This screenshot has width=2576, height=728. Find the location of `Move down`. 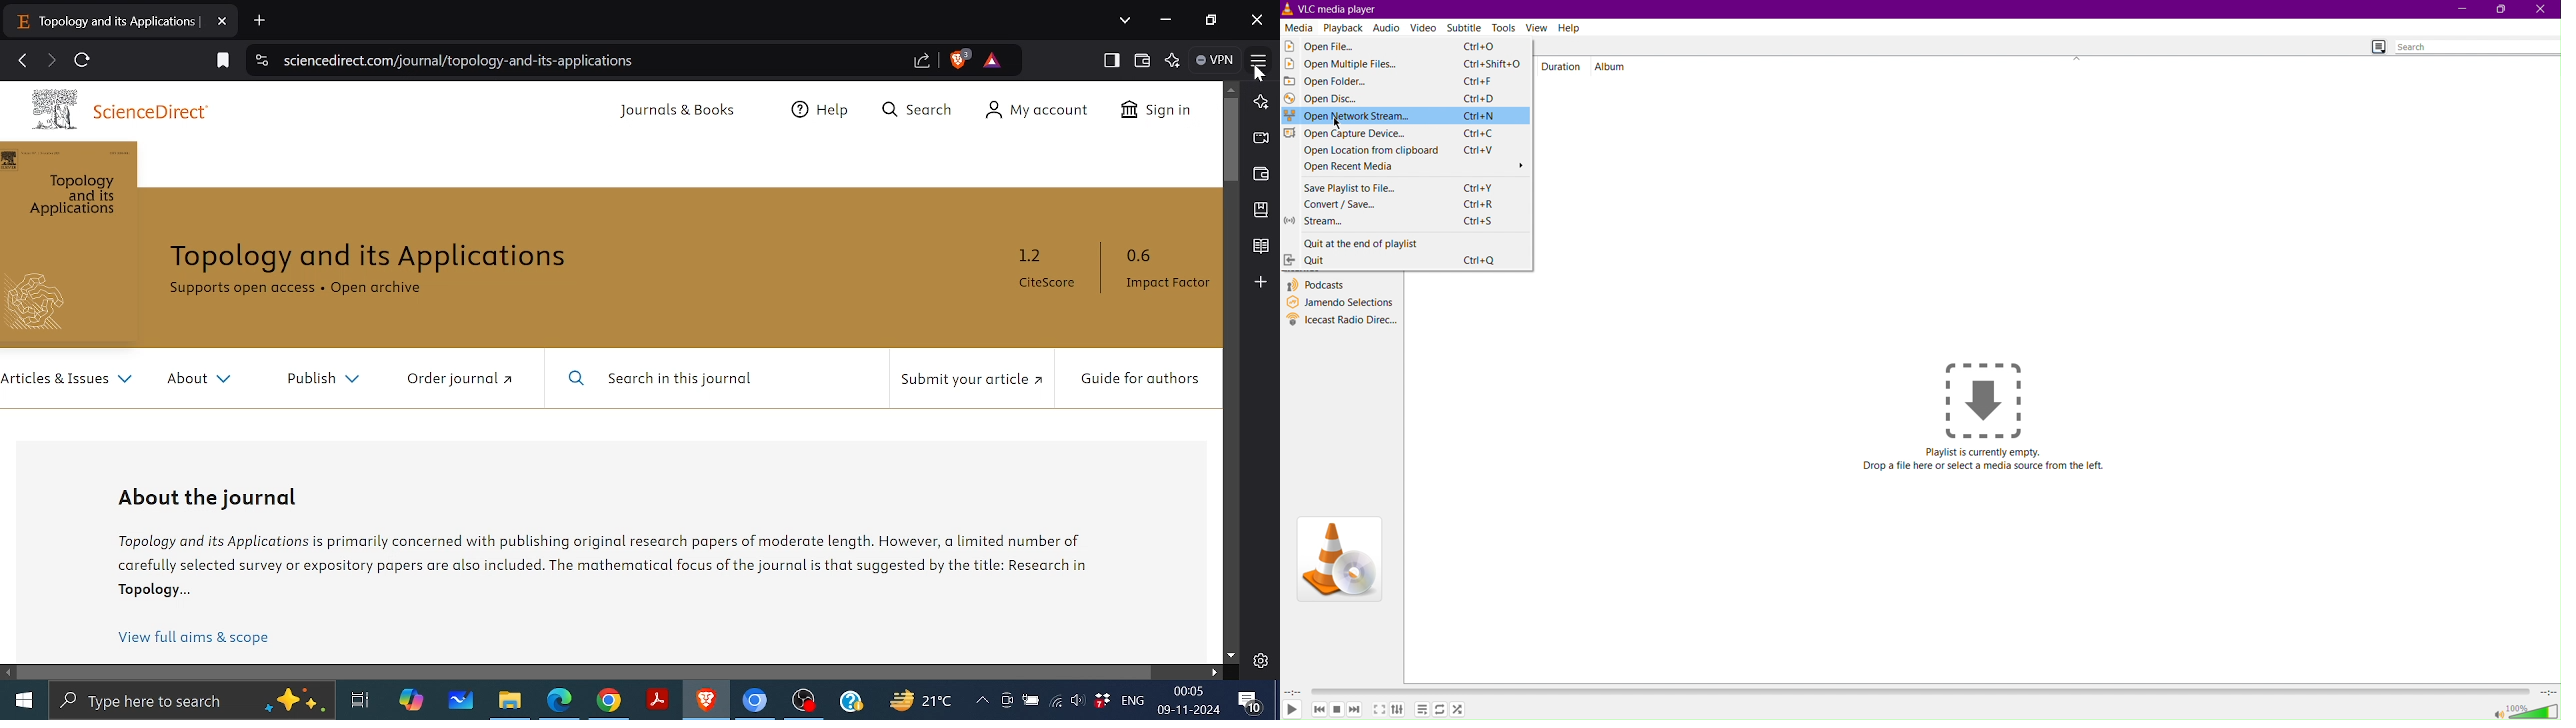

Move down is located at coordinates (1229, 656).